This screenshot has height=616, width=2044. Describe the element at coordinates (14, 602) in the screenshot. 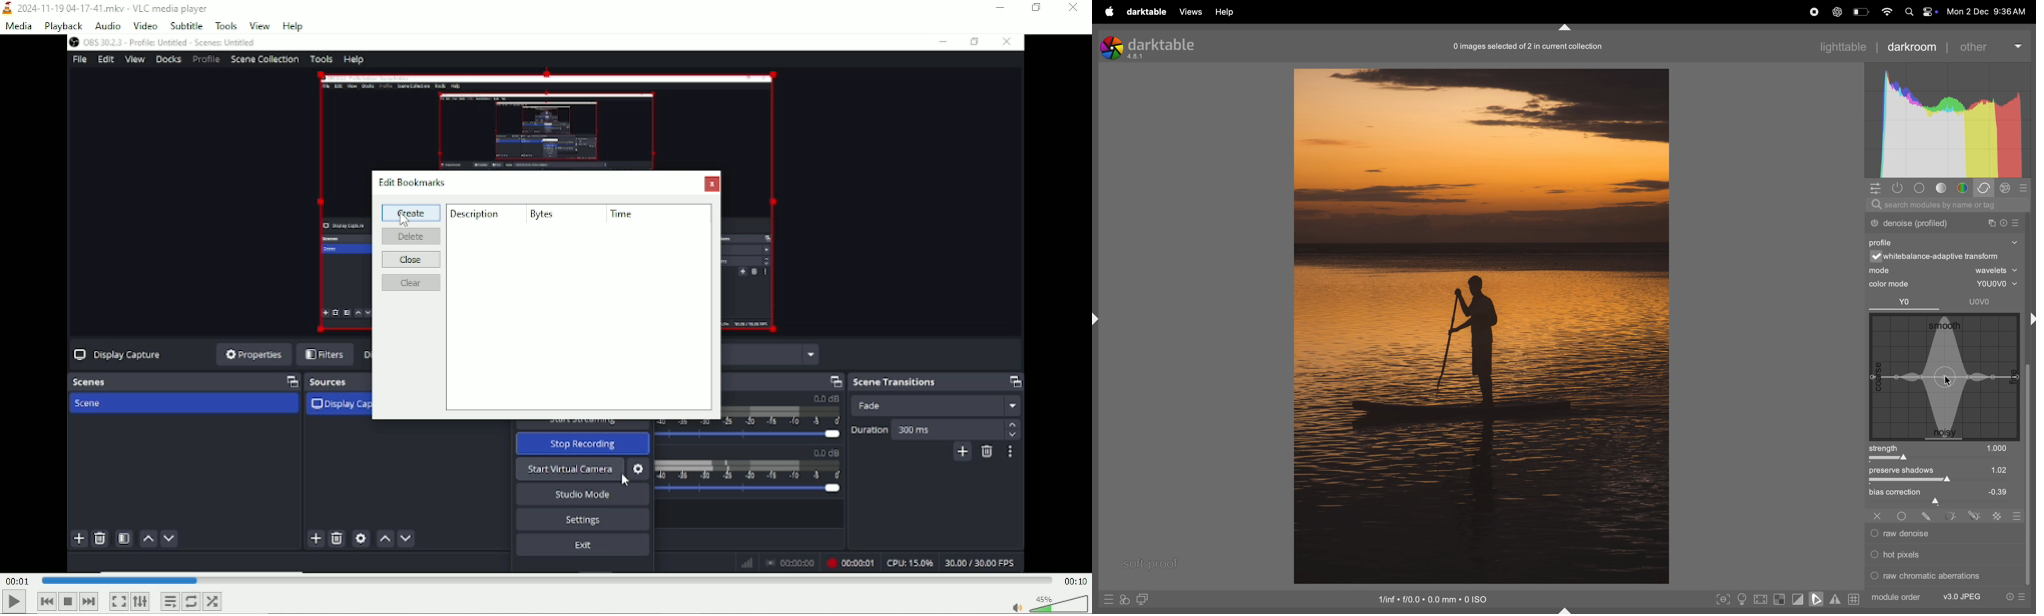

I see `Play` at that location.